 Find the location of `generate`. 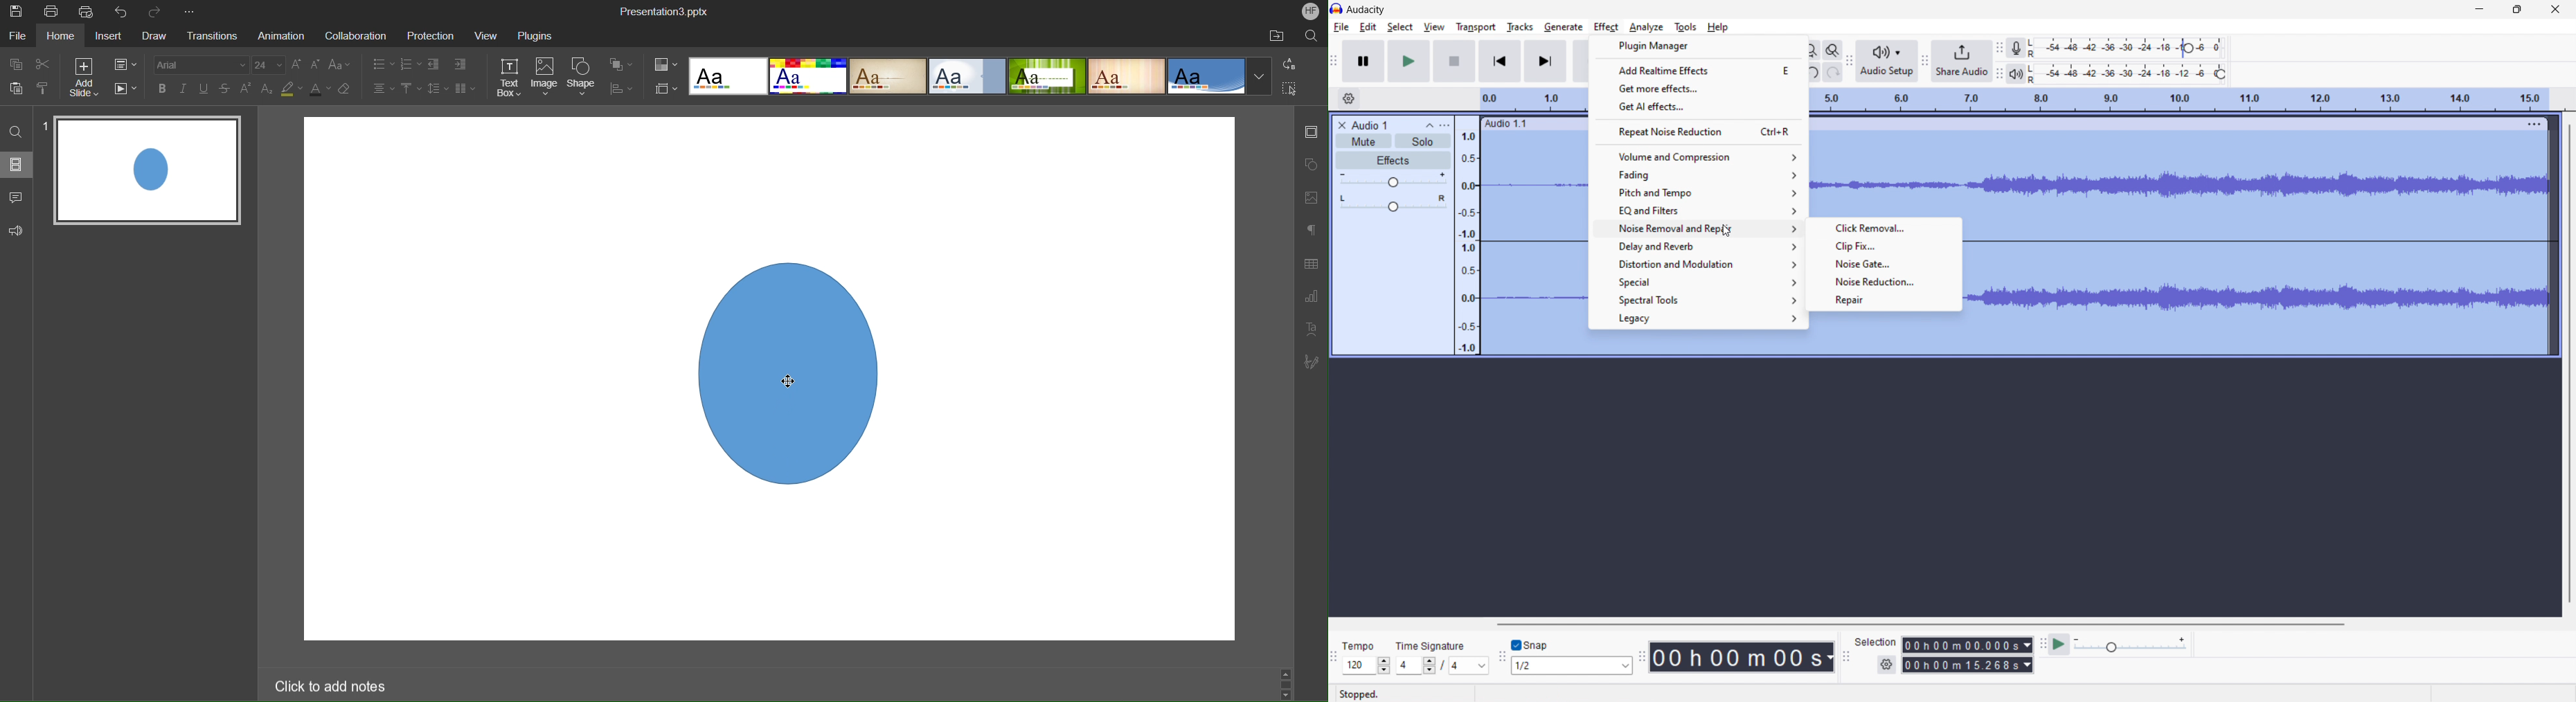

generate is located at coordinates (1564, 27).